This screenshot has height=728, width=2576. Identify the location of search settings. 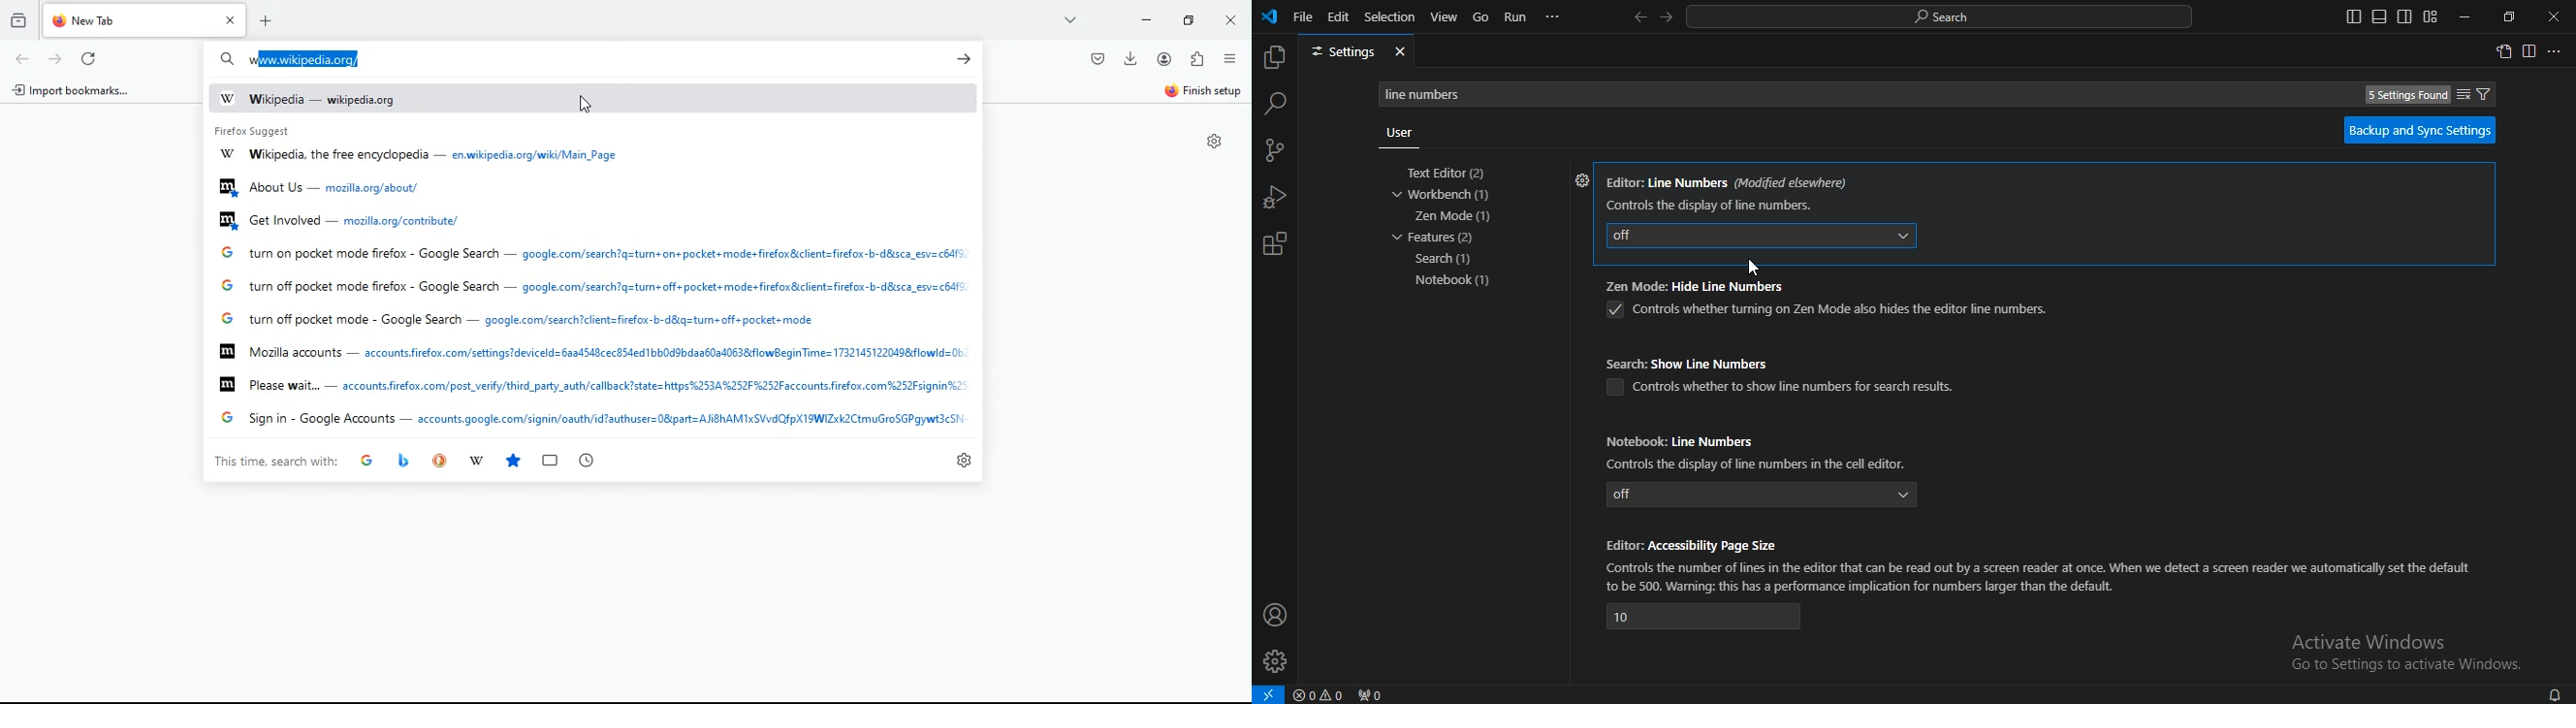
(1944, 93).